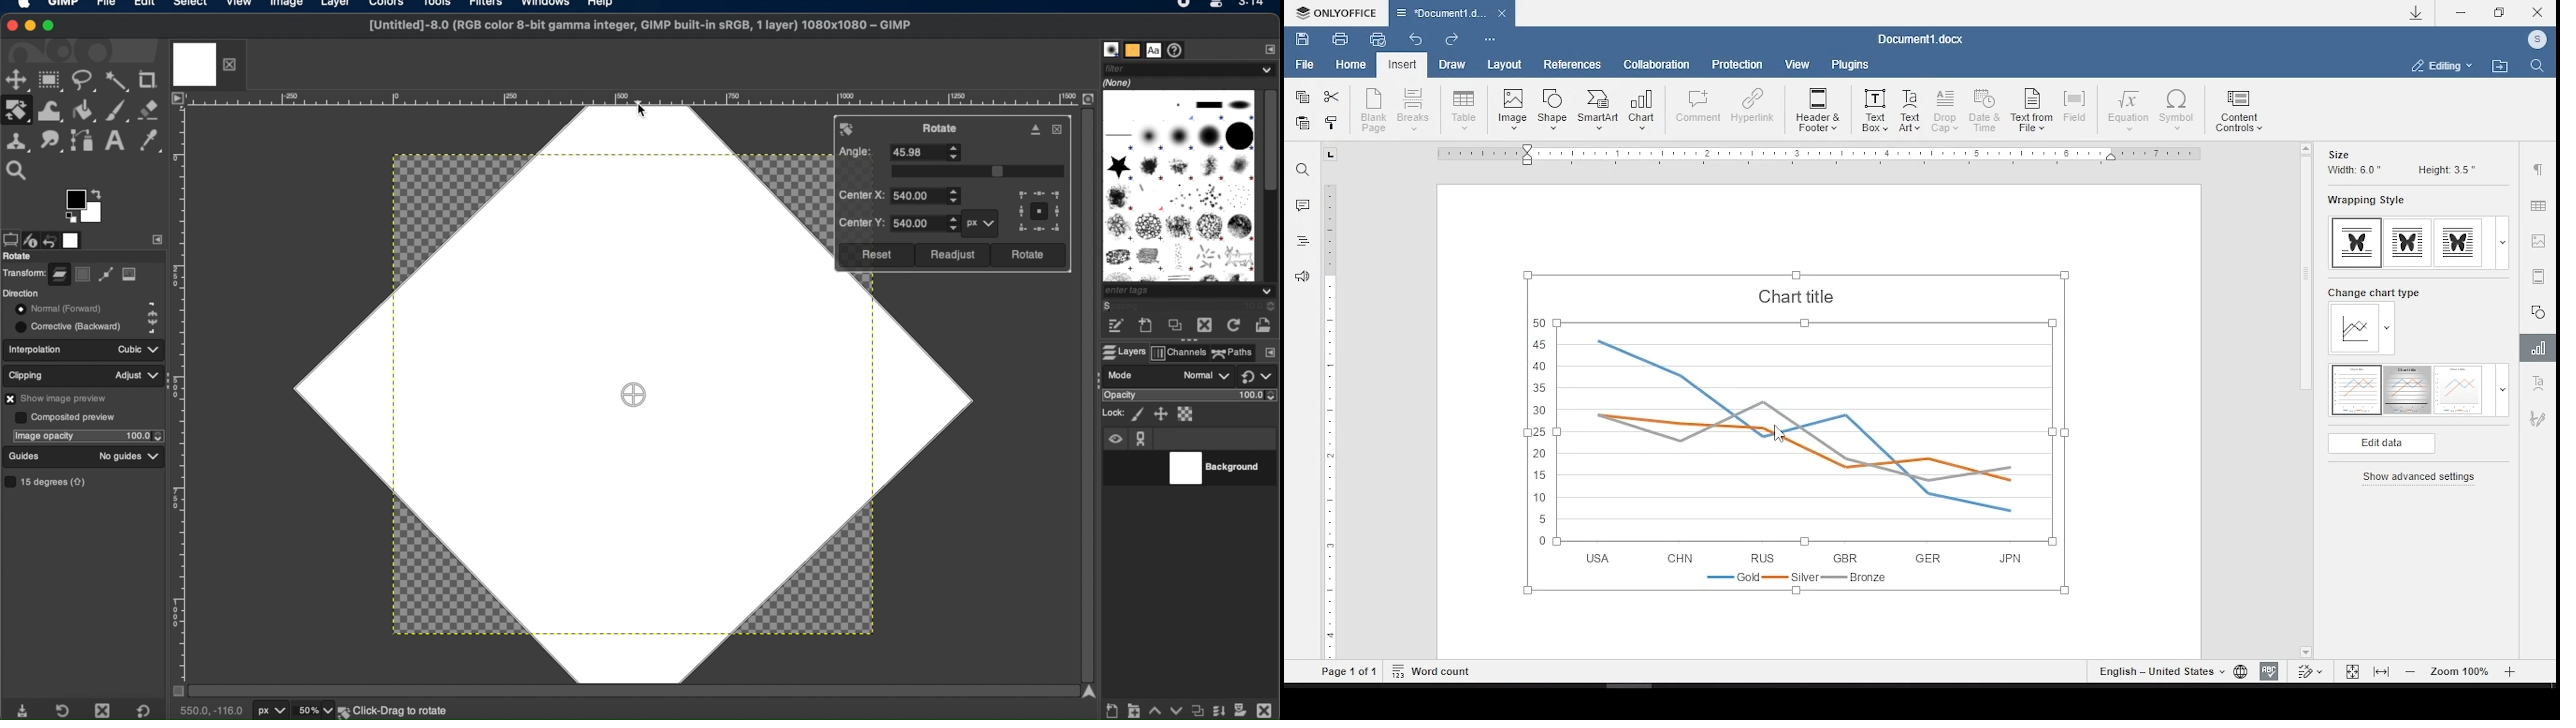  I want to click on insert shape, so click(1553, 109).